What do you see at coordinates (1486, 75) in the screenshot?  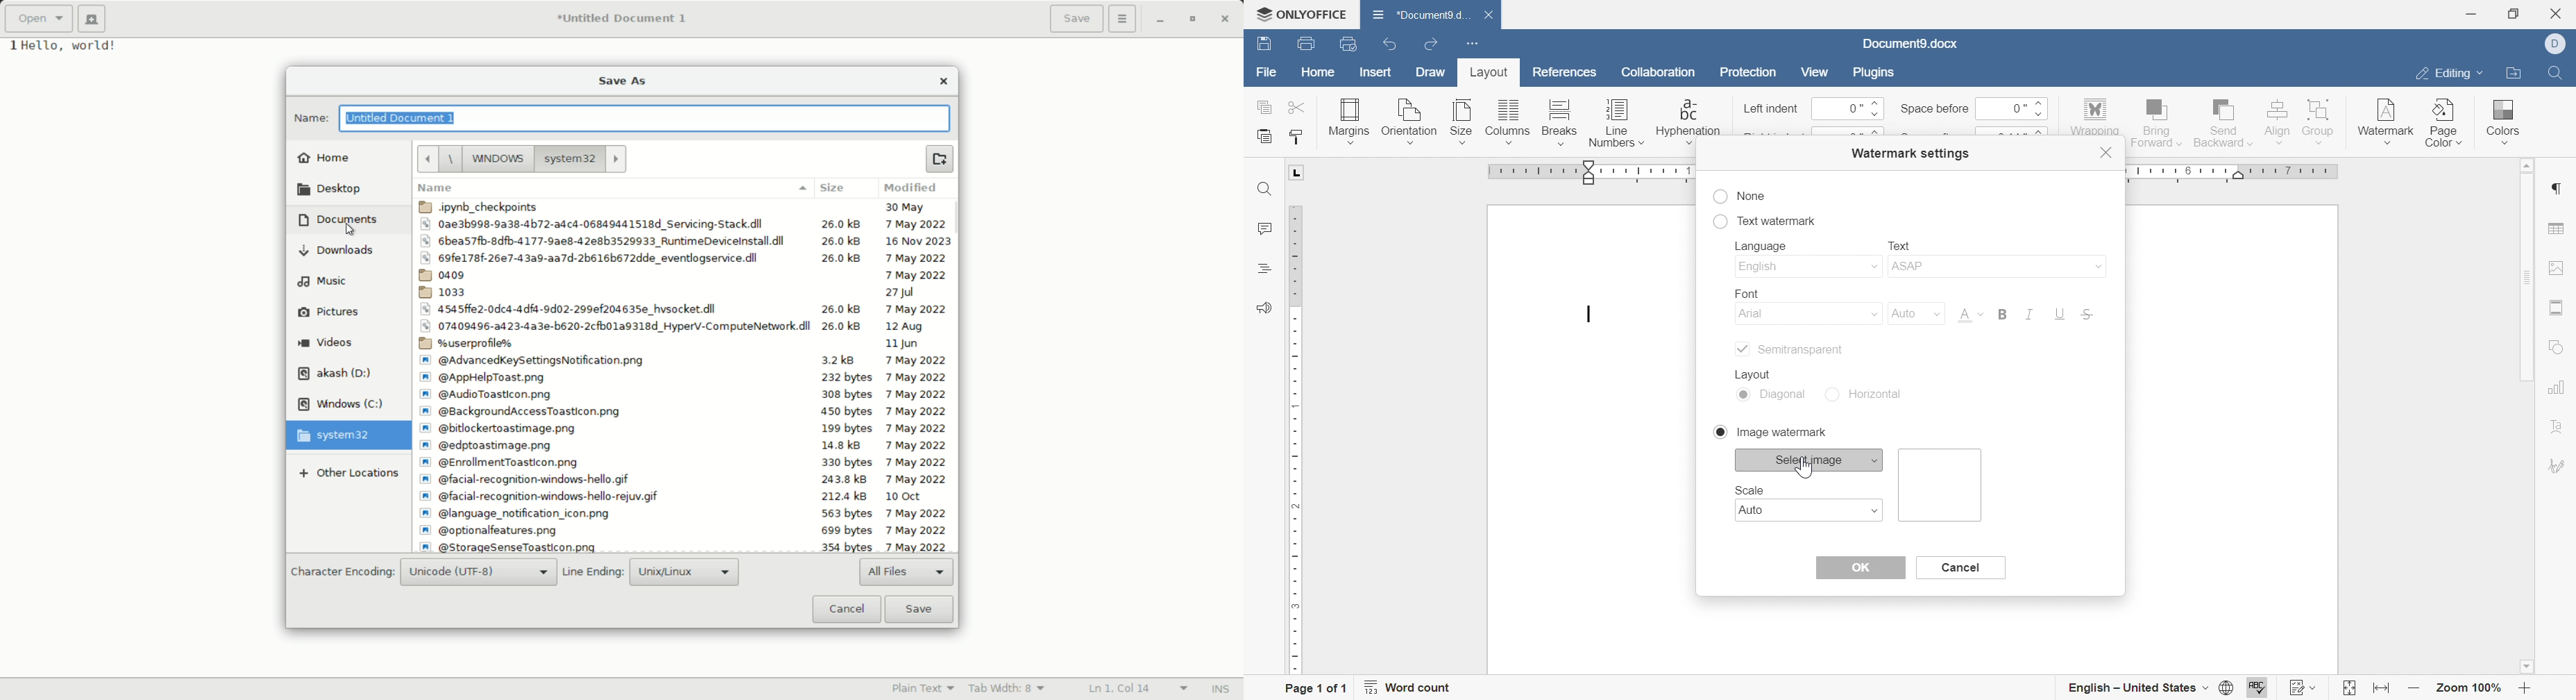 I see `layout` at bounding box center [1486, 75].